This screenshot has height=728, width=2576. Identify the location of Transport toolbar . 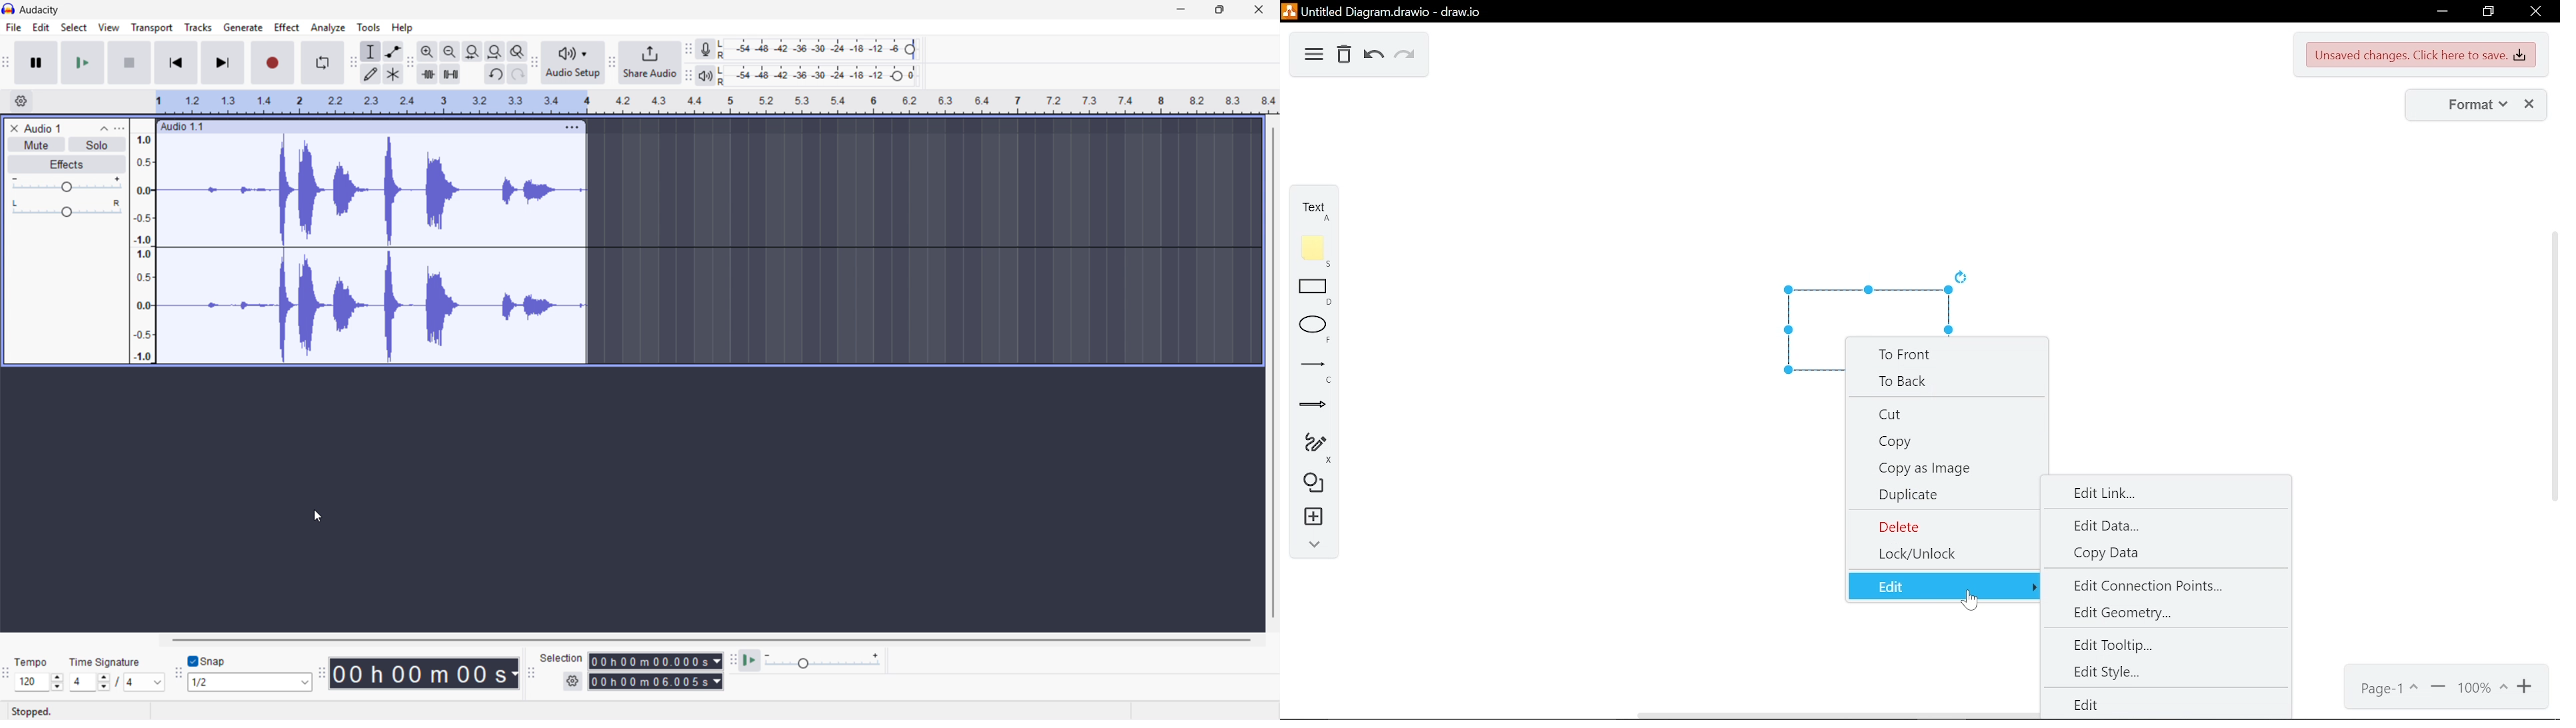
(5, 64).